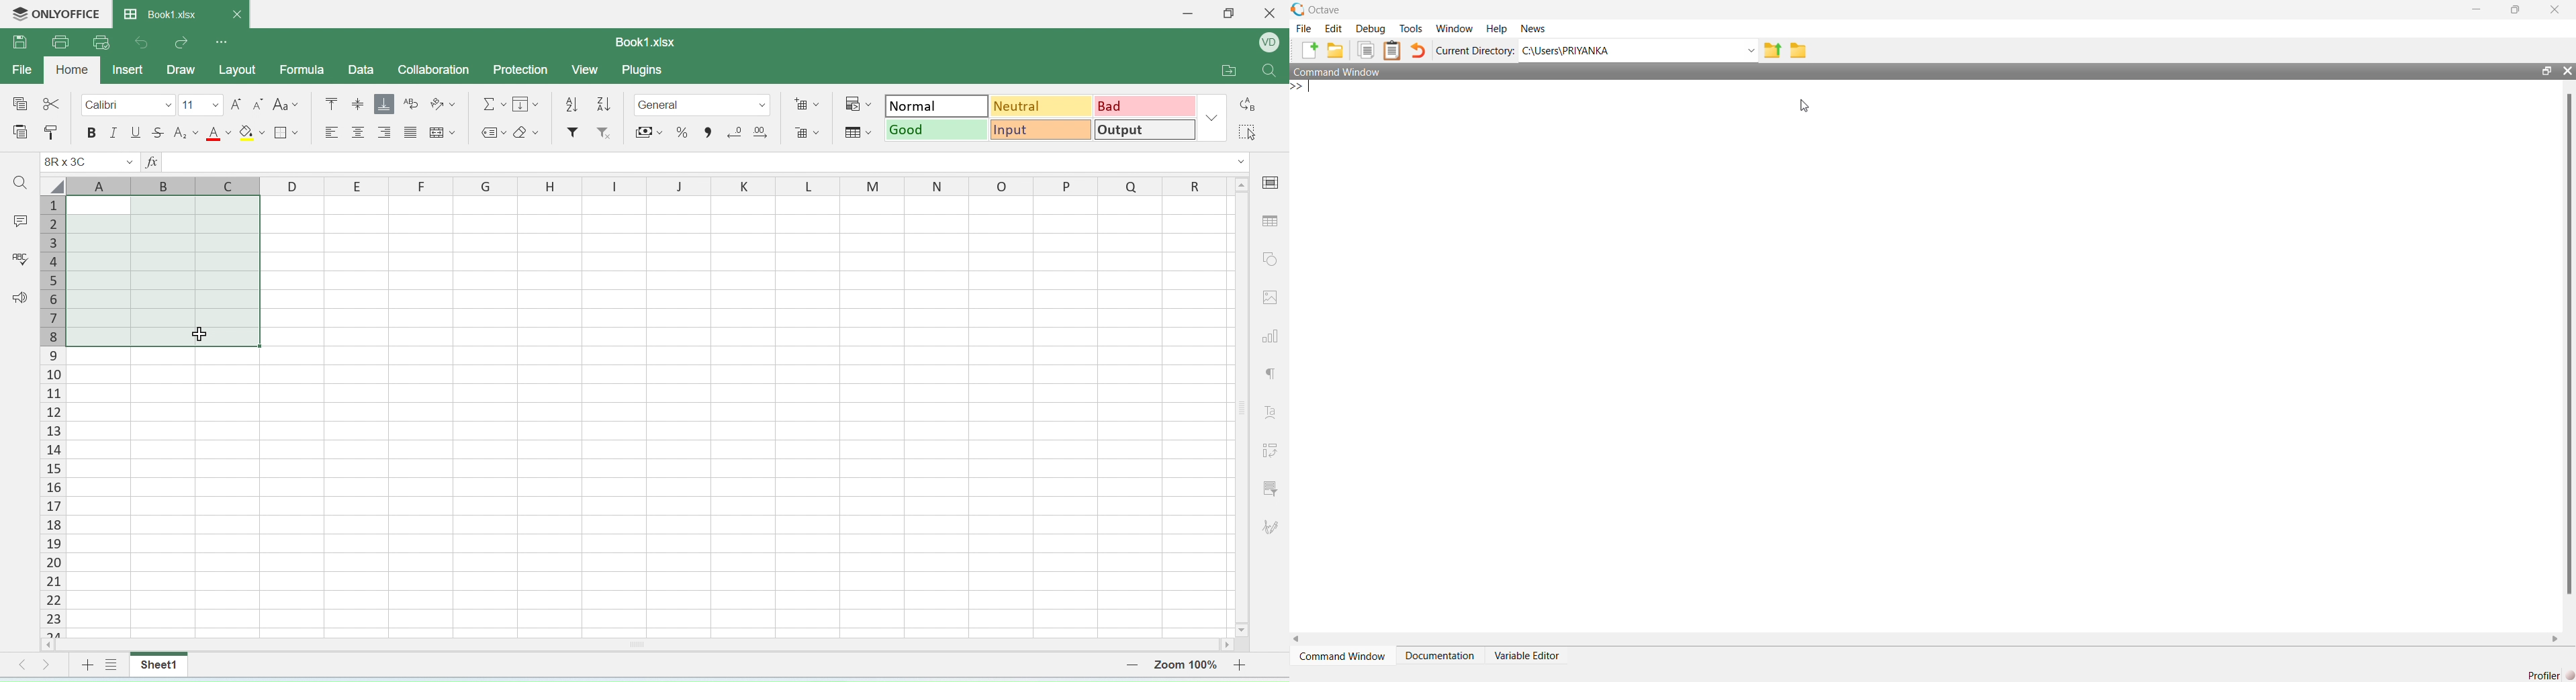  What do you see at coordinates (75, 70) in the screenshot?
I see `` at bounding box center [75, 70].